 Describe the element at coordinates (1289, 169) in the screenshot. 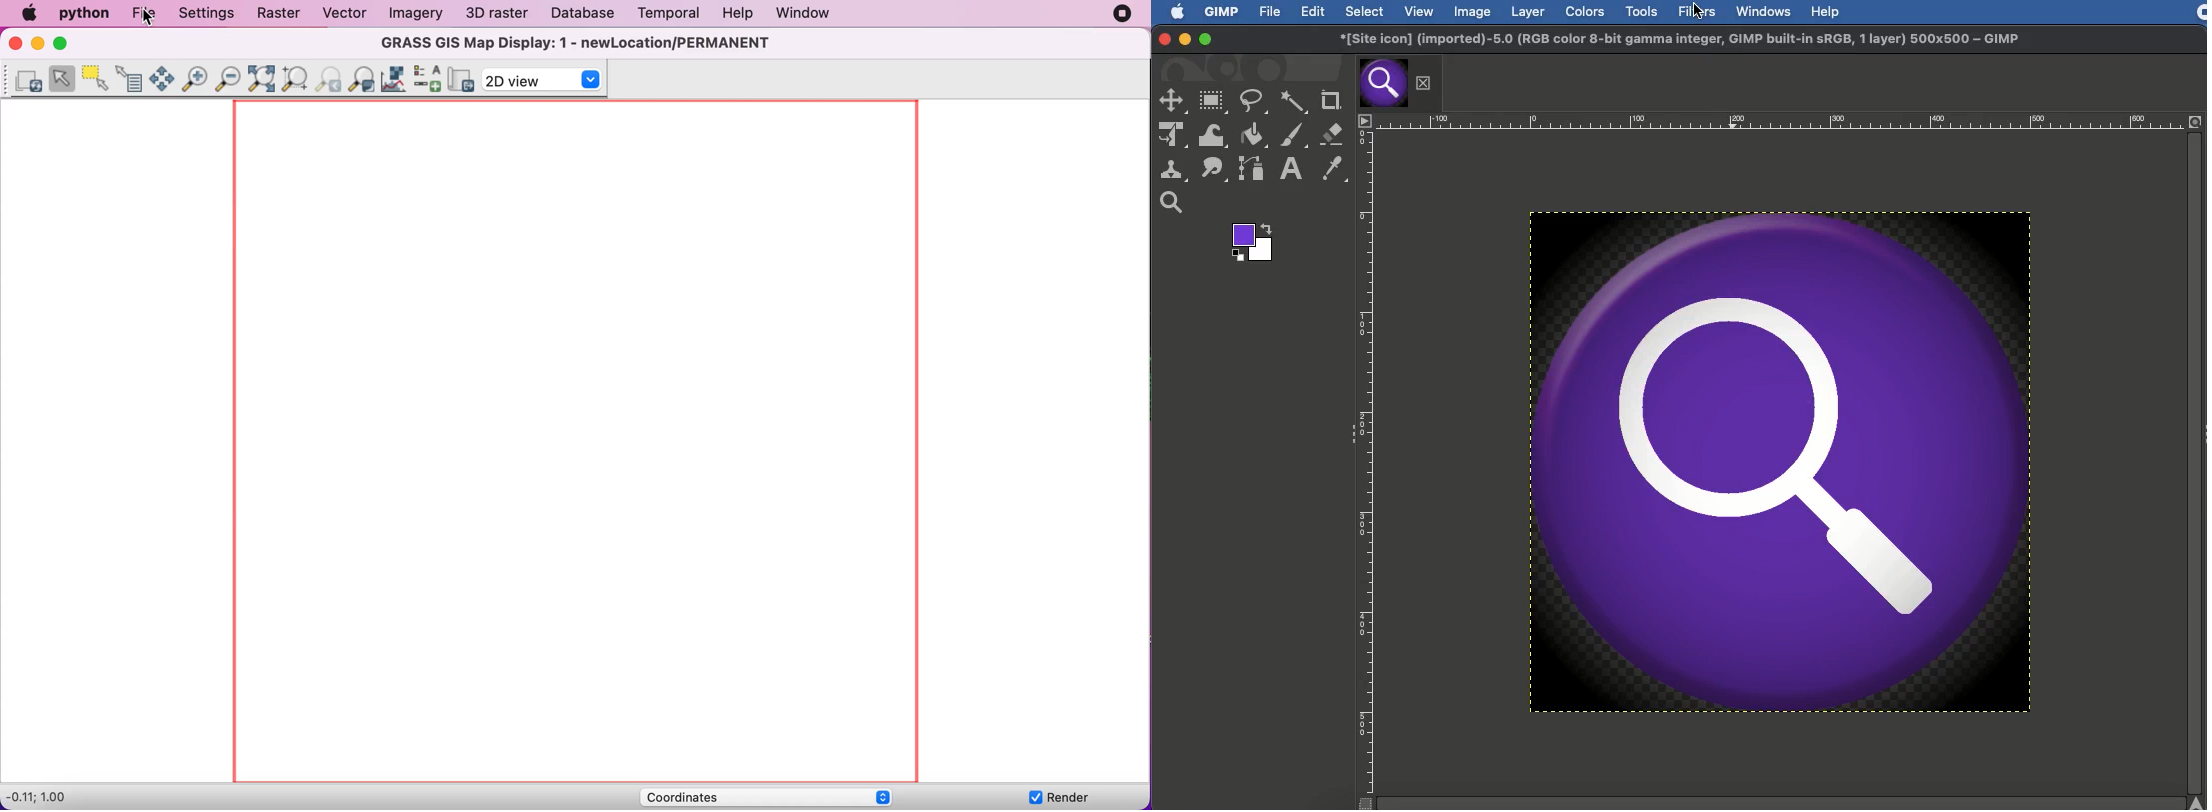

I see `Text` at that location.